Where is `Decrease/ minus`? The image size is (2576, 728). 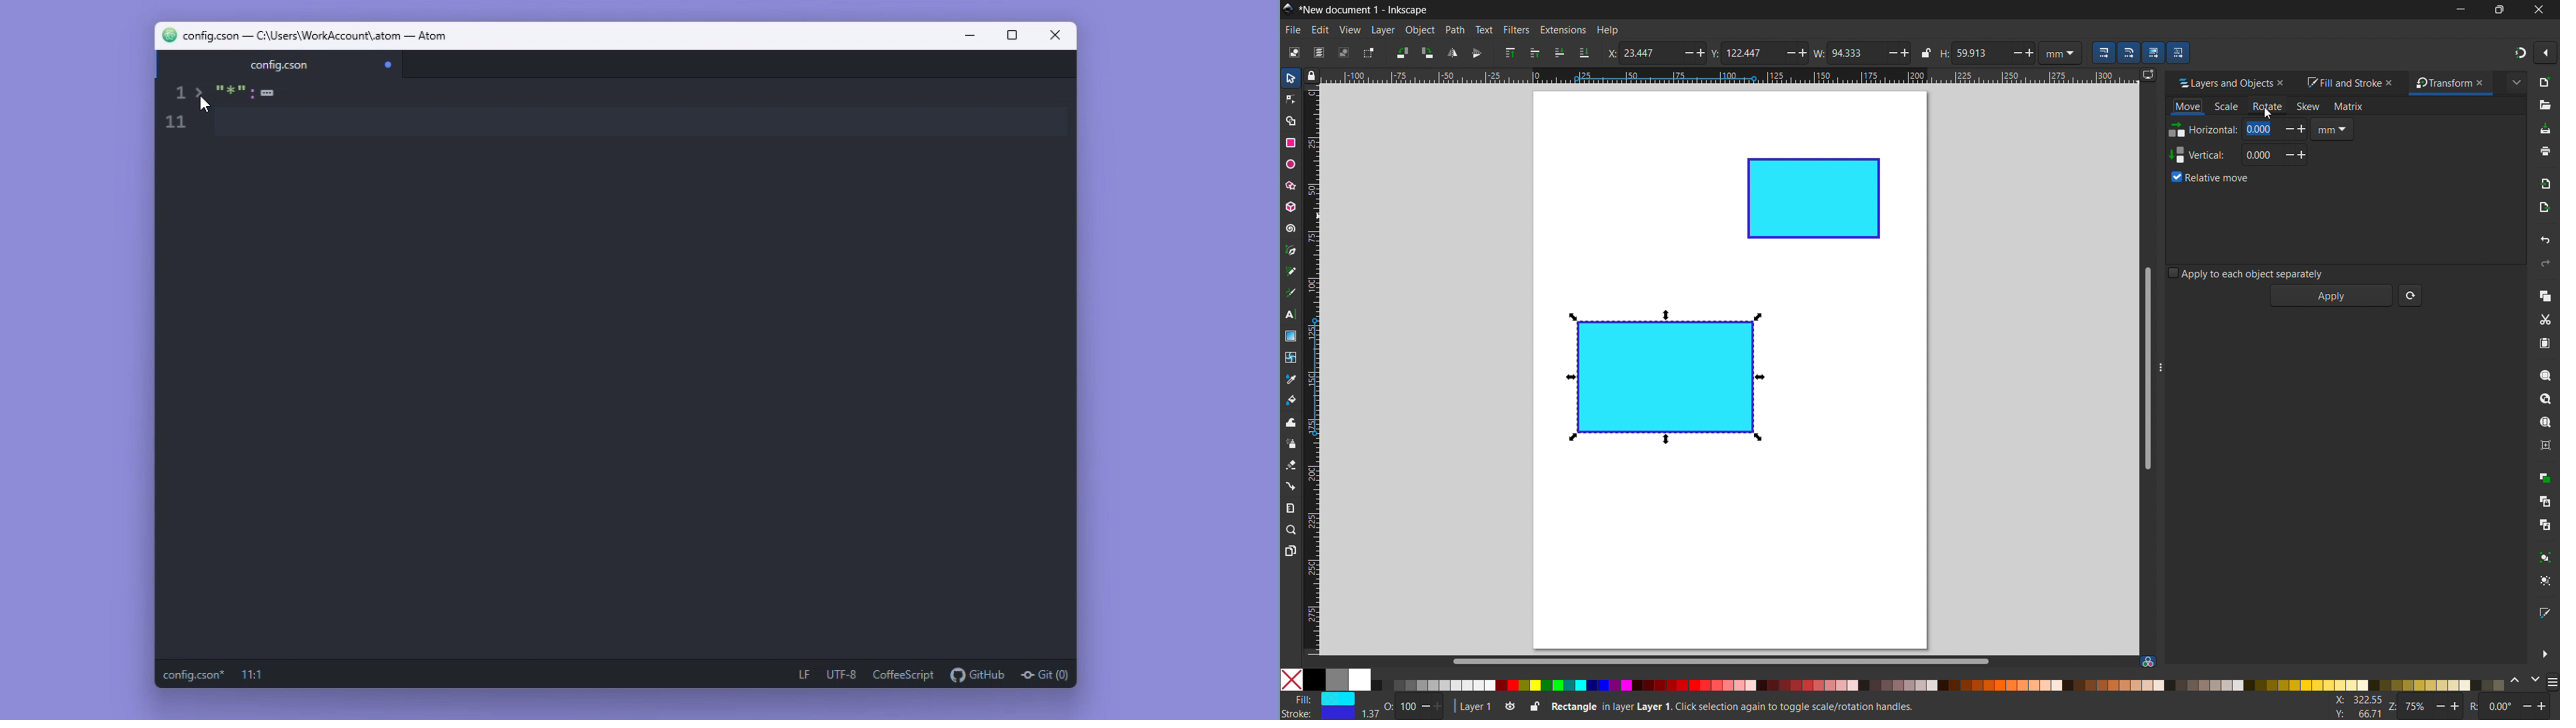 Decrease/ minus is located at coordinates (2013, 52).